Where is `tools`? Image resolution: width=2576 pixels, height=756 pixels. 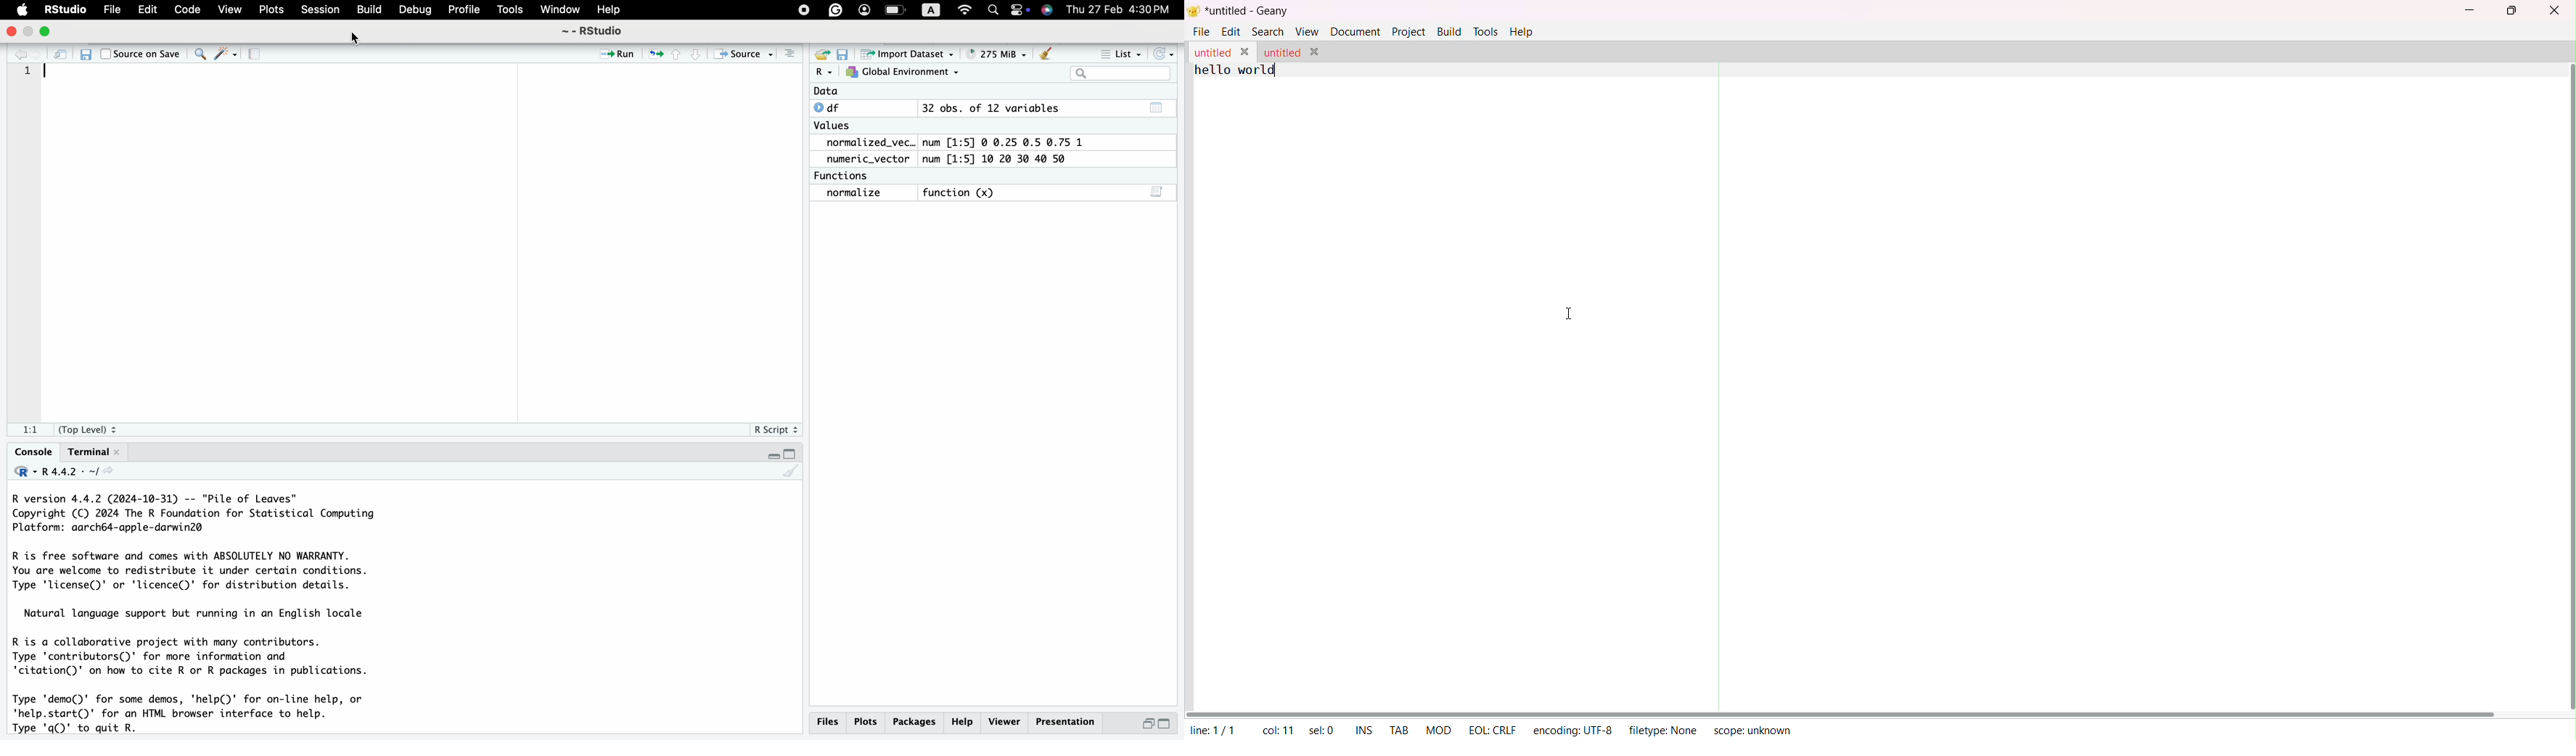
tools is located at coordinates (511, 9).